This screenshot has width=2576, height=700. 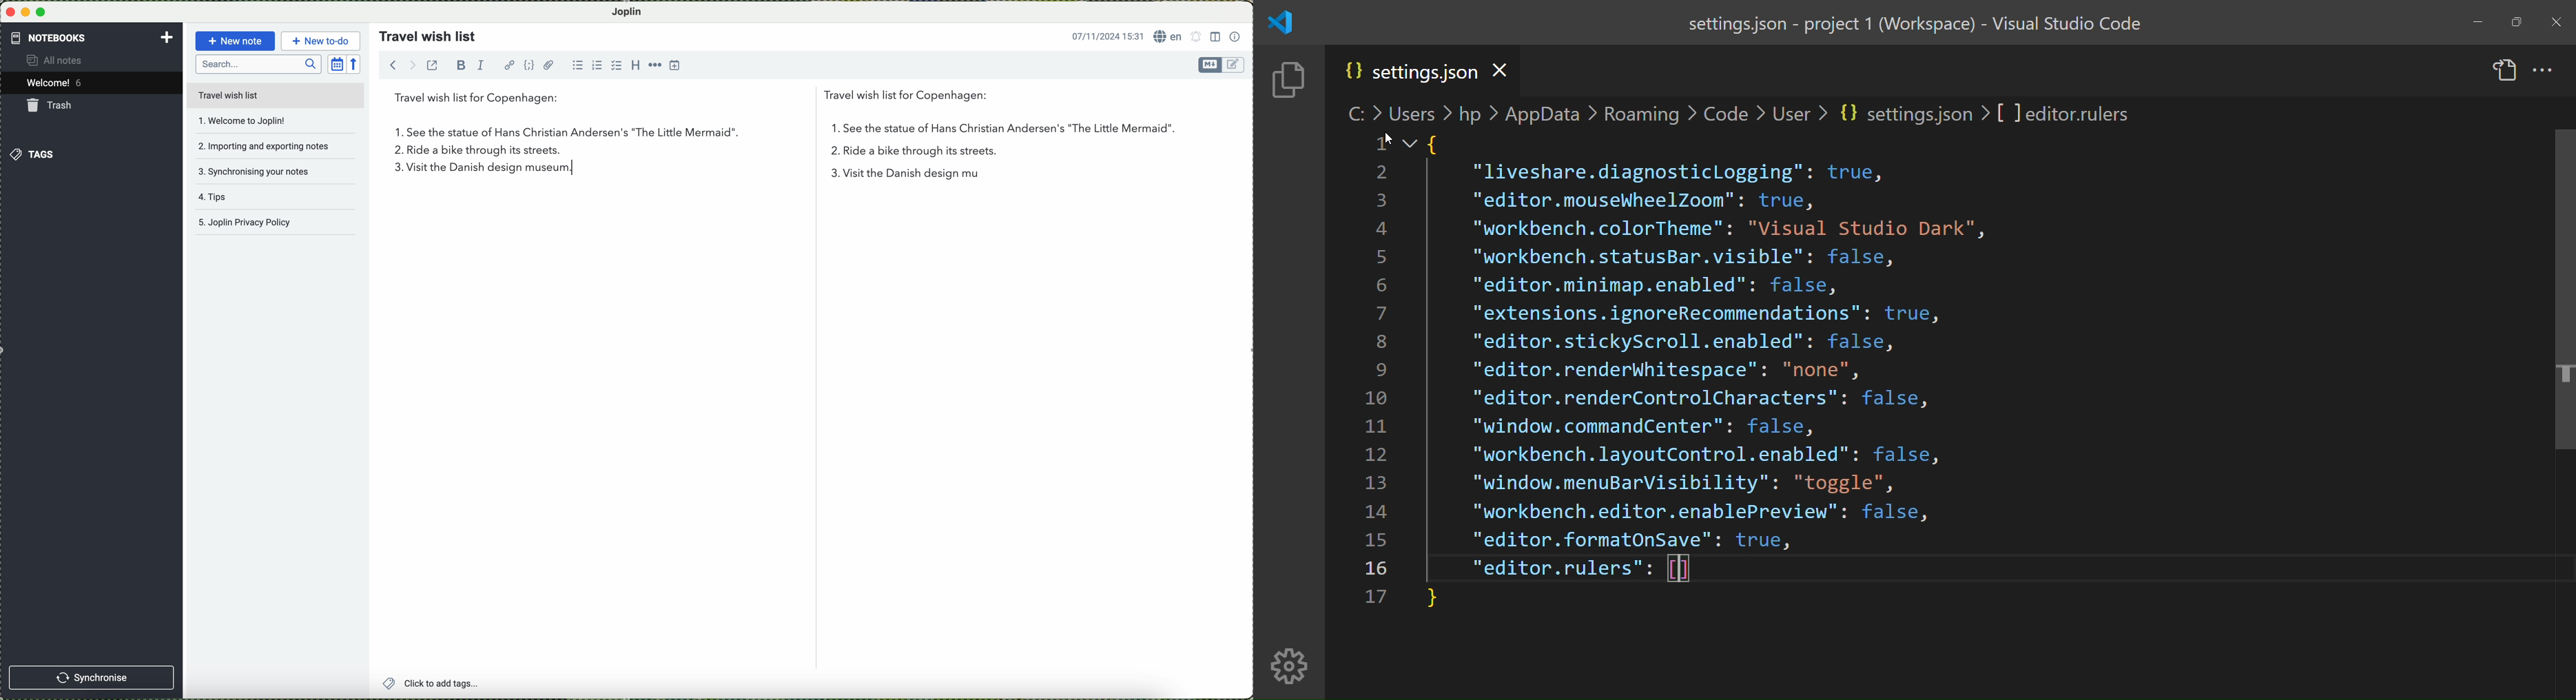 I want to click on trash, so click(x=51, y=105).